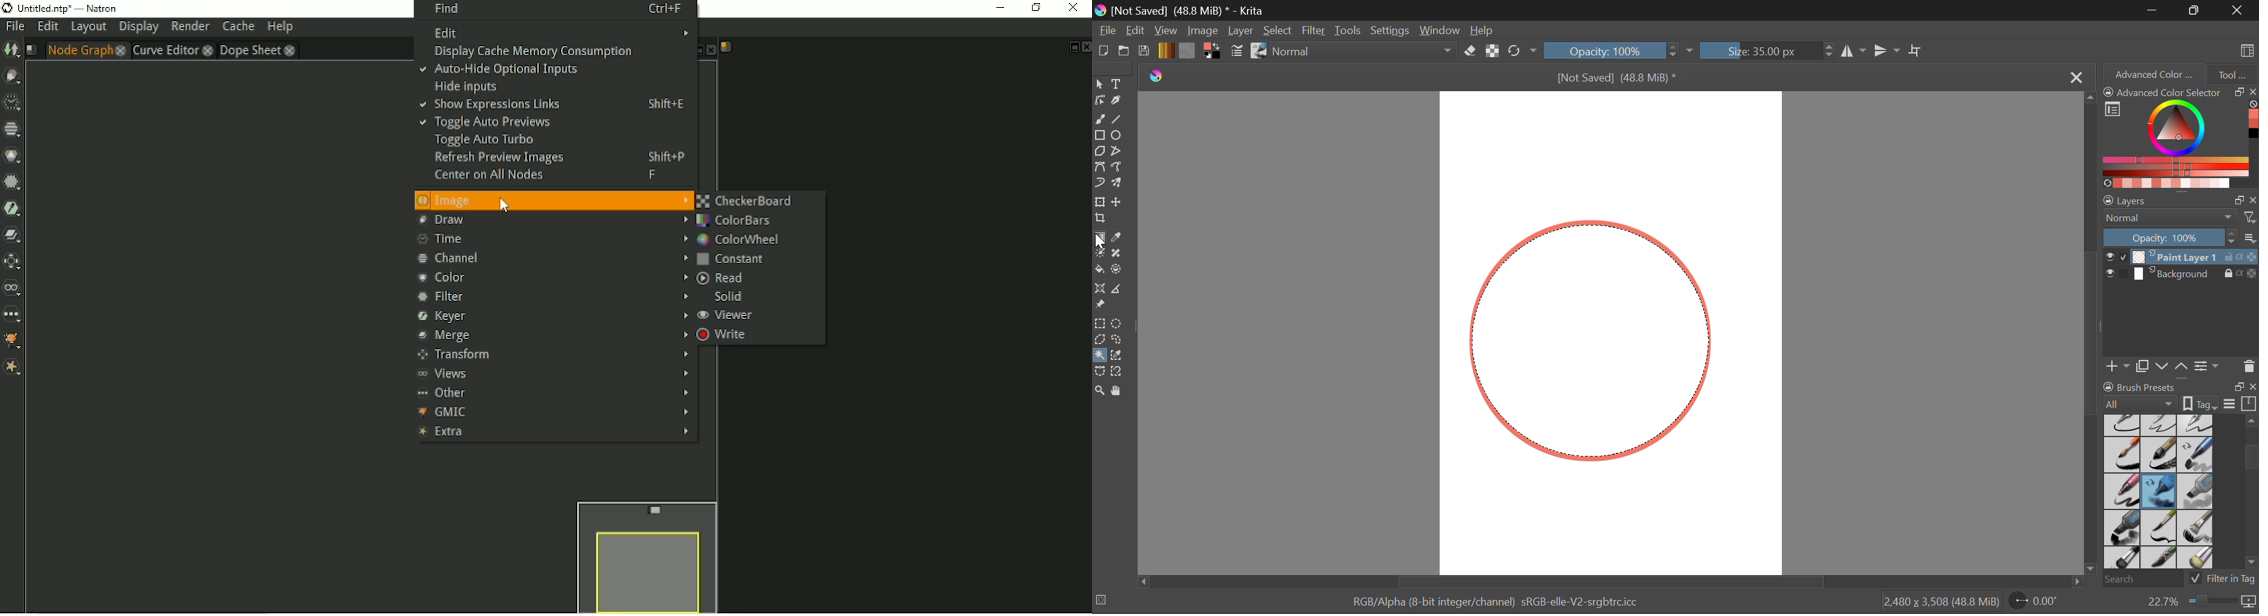 This screenshot has height=616, width=2268. What do you see at coordinates (1473, 53) in the screenshot?
I see `Erase` at bounding box center [1473, 53].